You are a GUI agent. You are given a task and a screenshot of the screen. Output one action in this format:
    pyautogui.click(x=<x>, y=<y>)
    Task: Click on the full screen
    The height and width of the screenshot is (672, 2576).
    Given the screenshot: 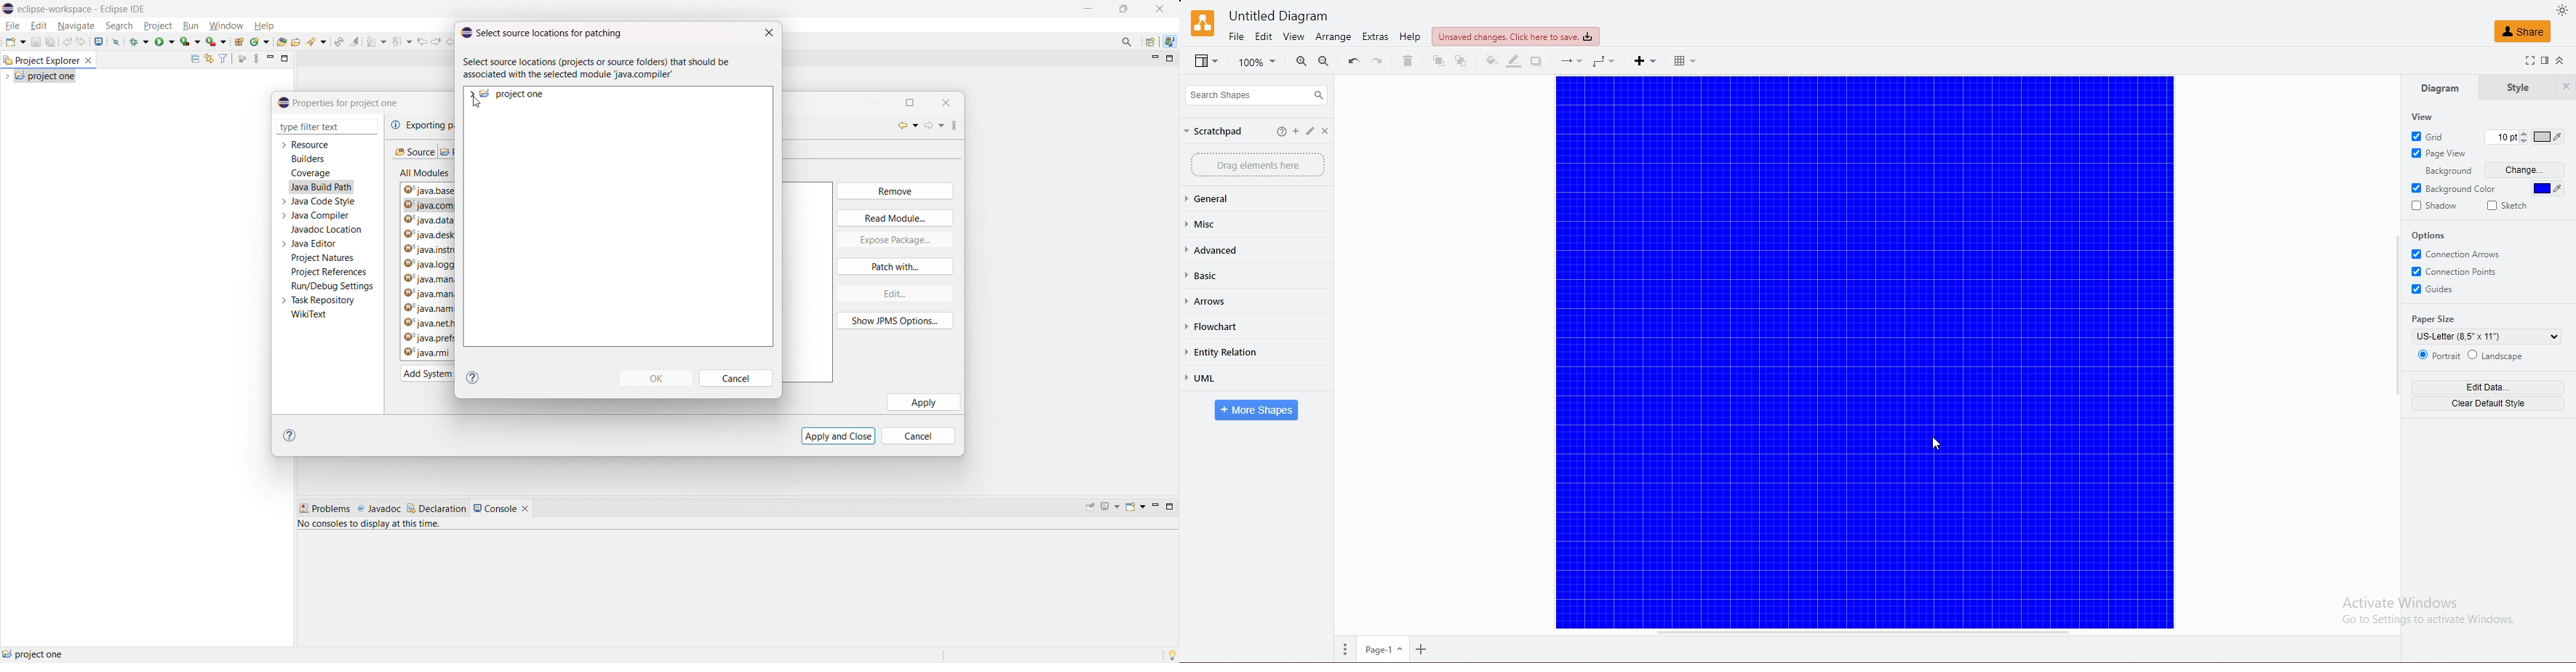 What is the action you would take?
    pyautogui.click(x=2529, y=60)
    